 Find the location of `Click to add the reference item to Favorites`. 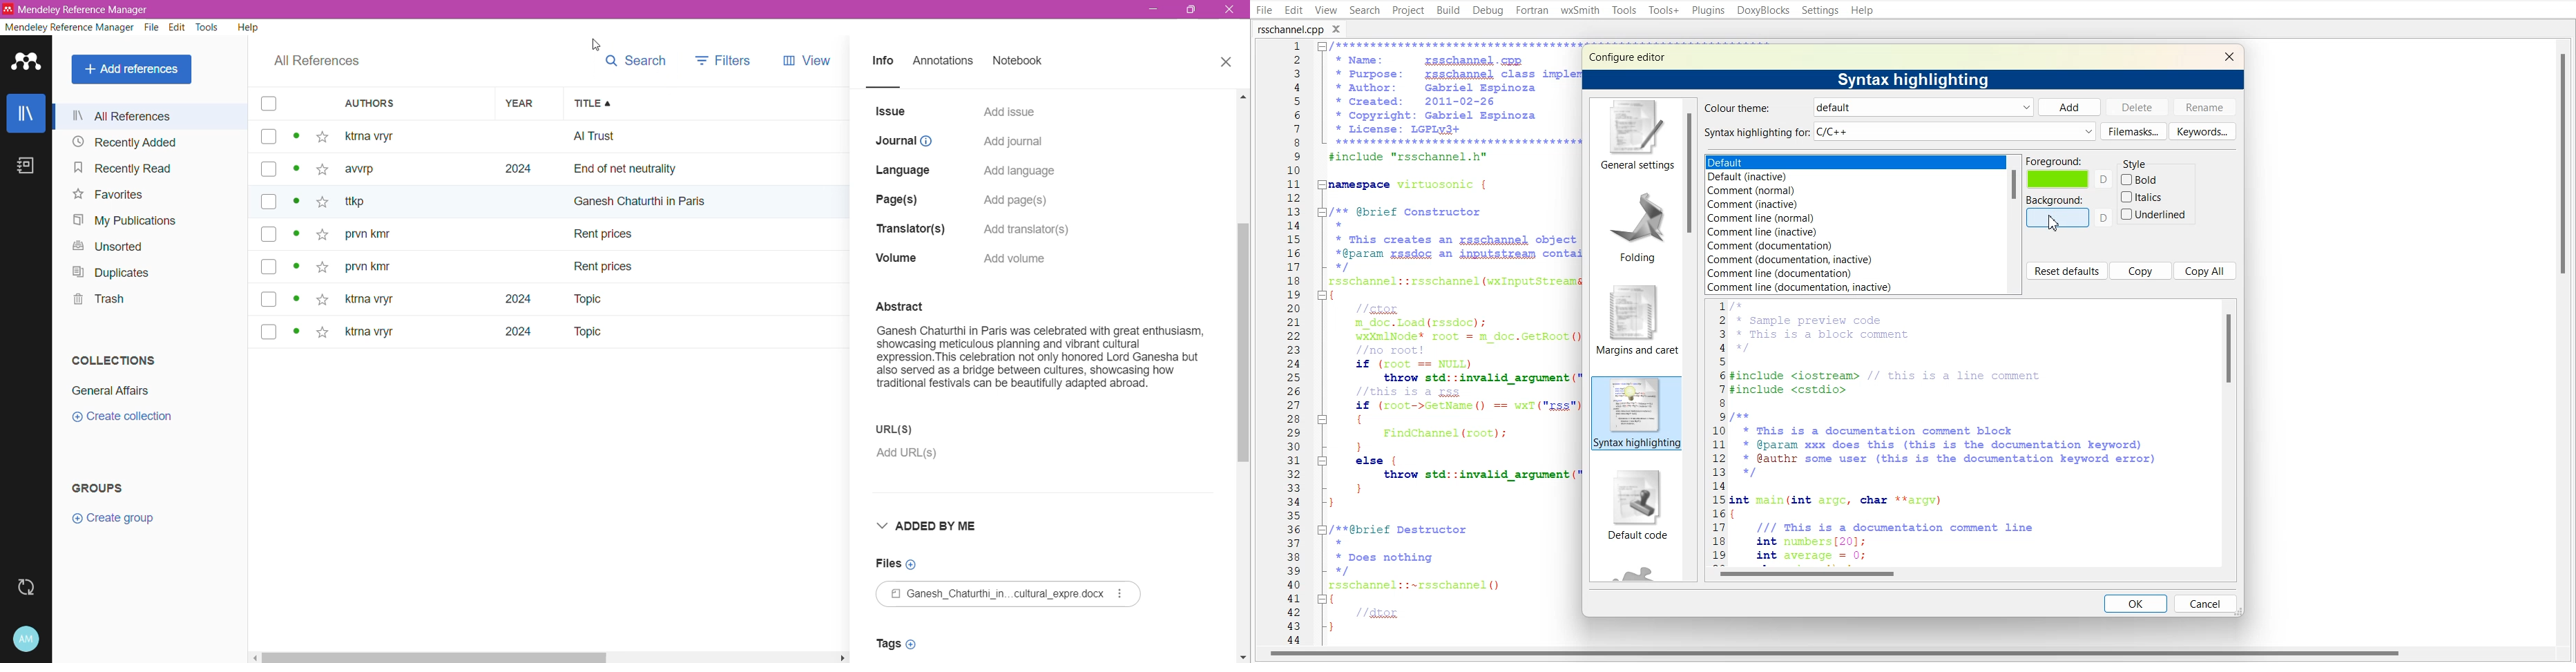

Click to add the reference item to Favorites is located at coordinates (326, 235).